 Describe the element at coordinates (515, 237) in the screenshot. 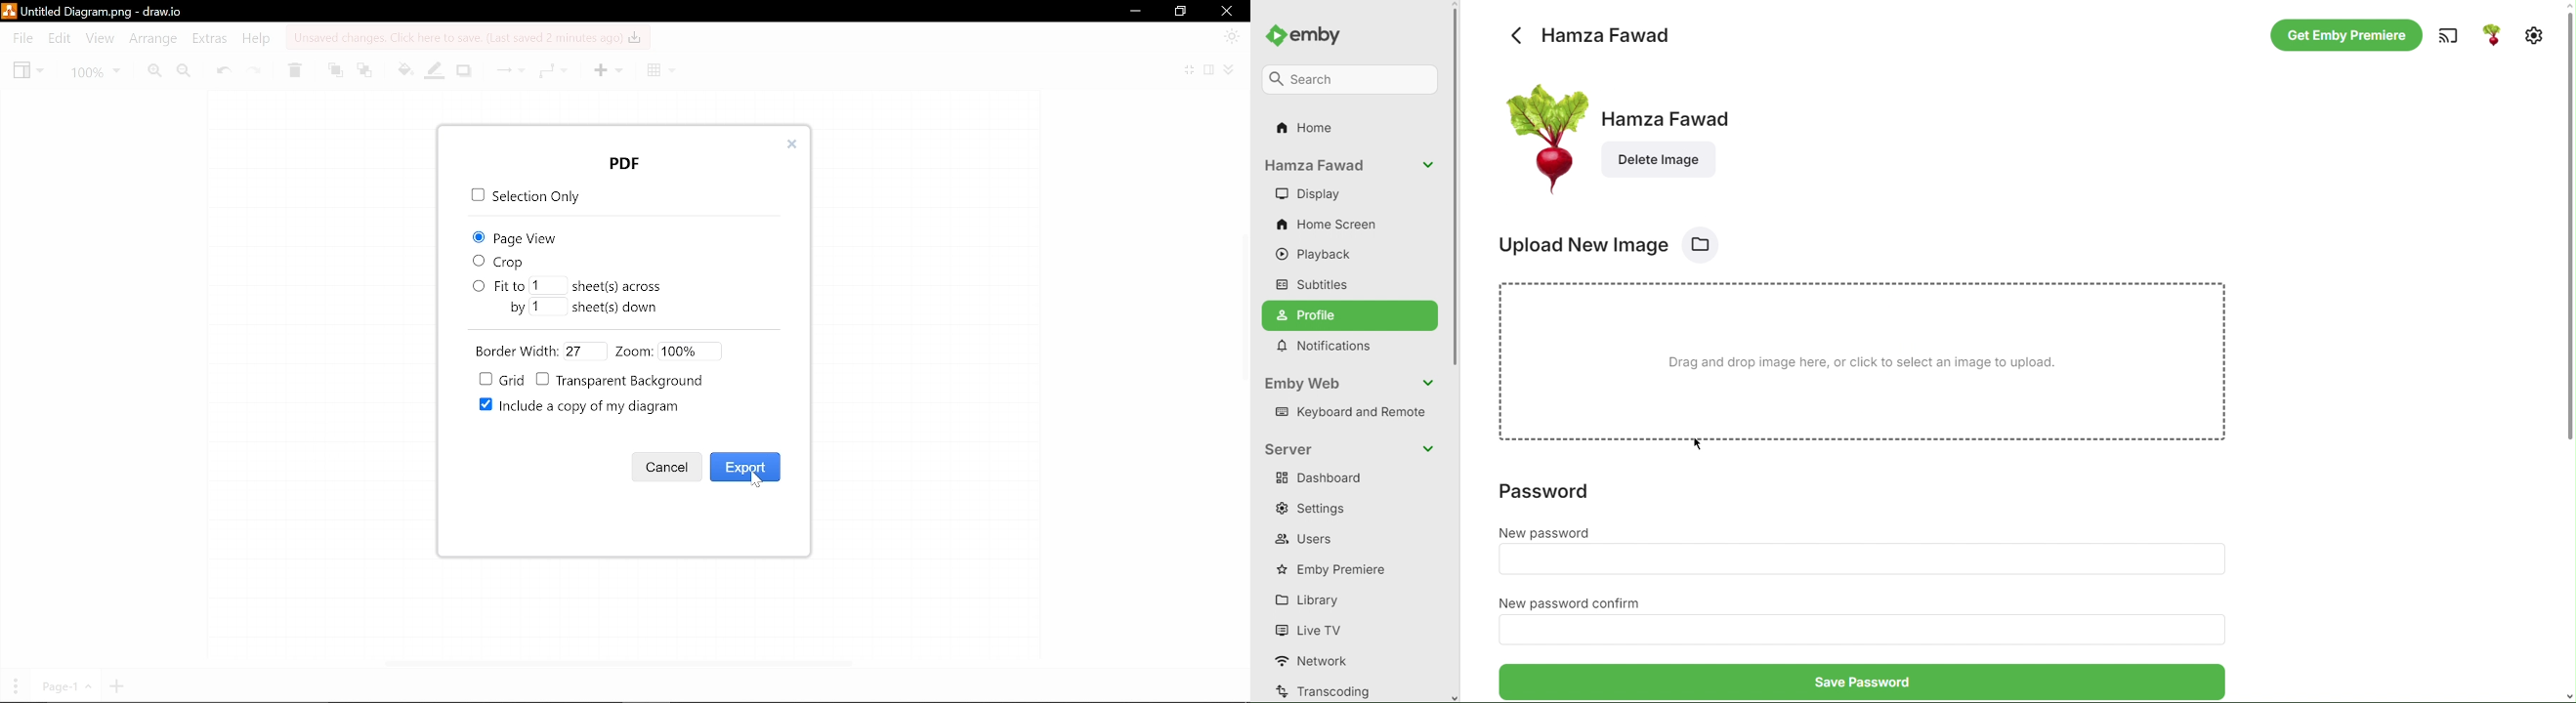

I see `Page view` at that location.